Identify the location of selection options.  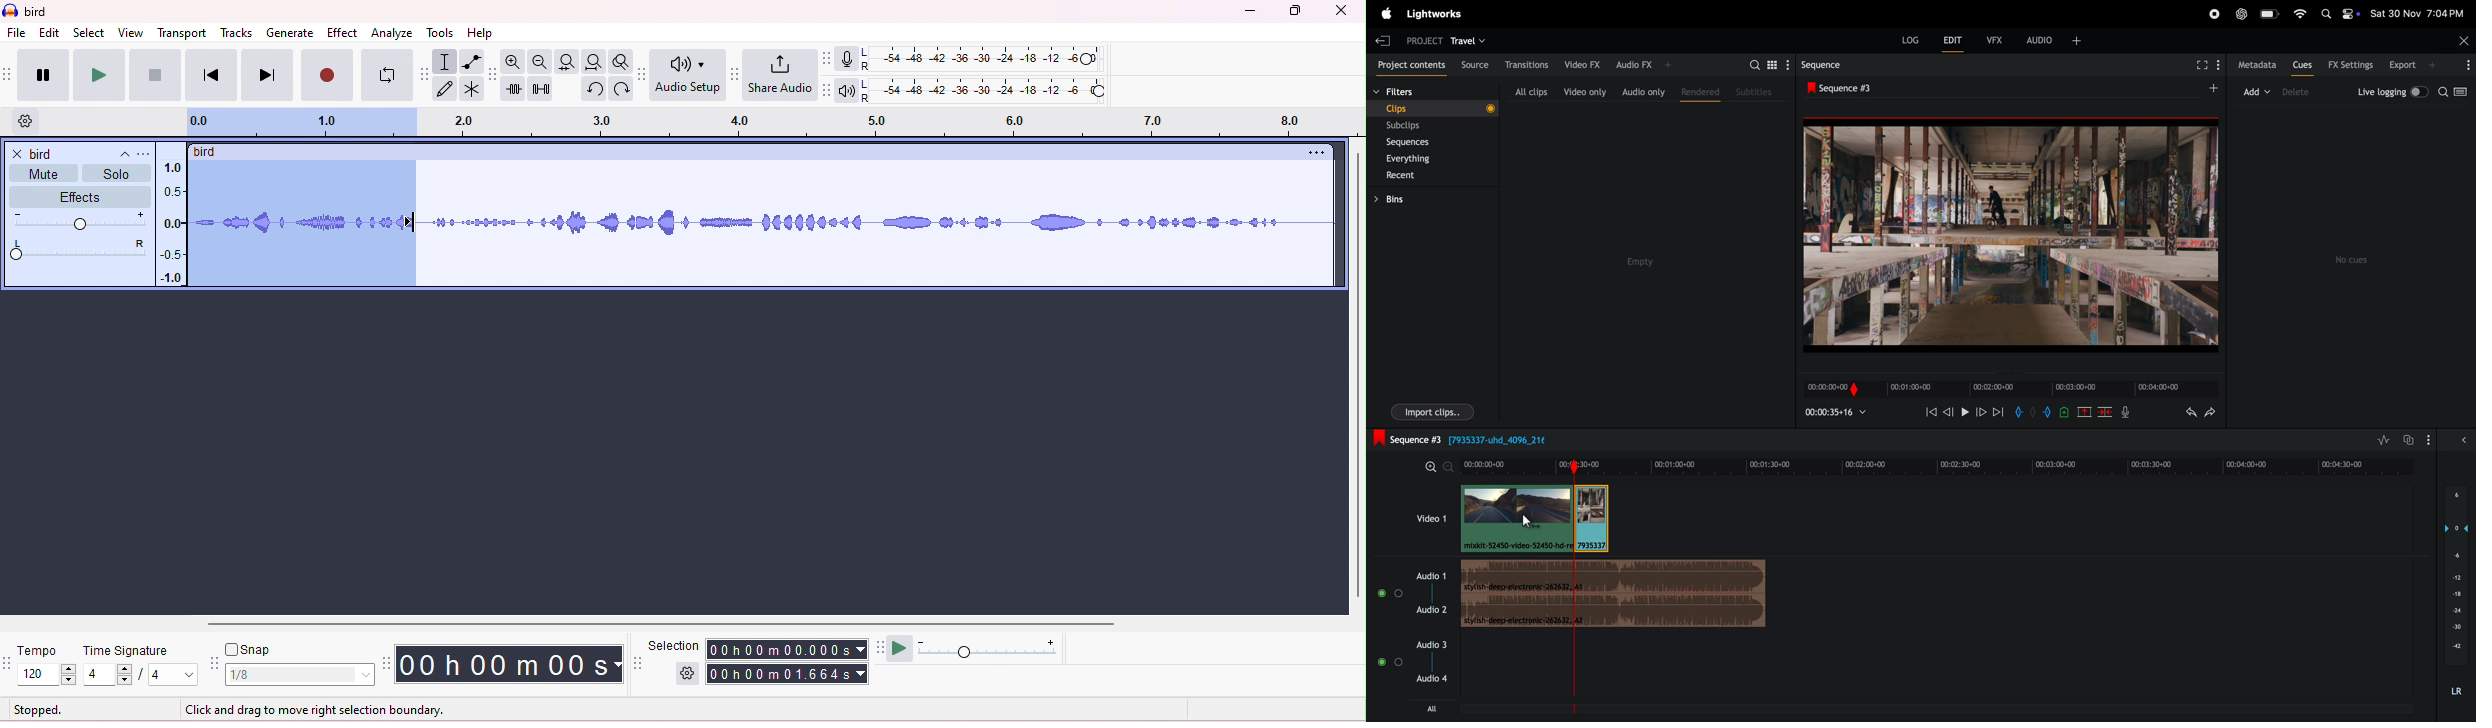
(685, 675).